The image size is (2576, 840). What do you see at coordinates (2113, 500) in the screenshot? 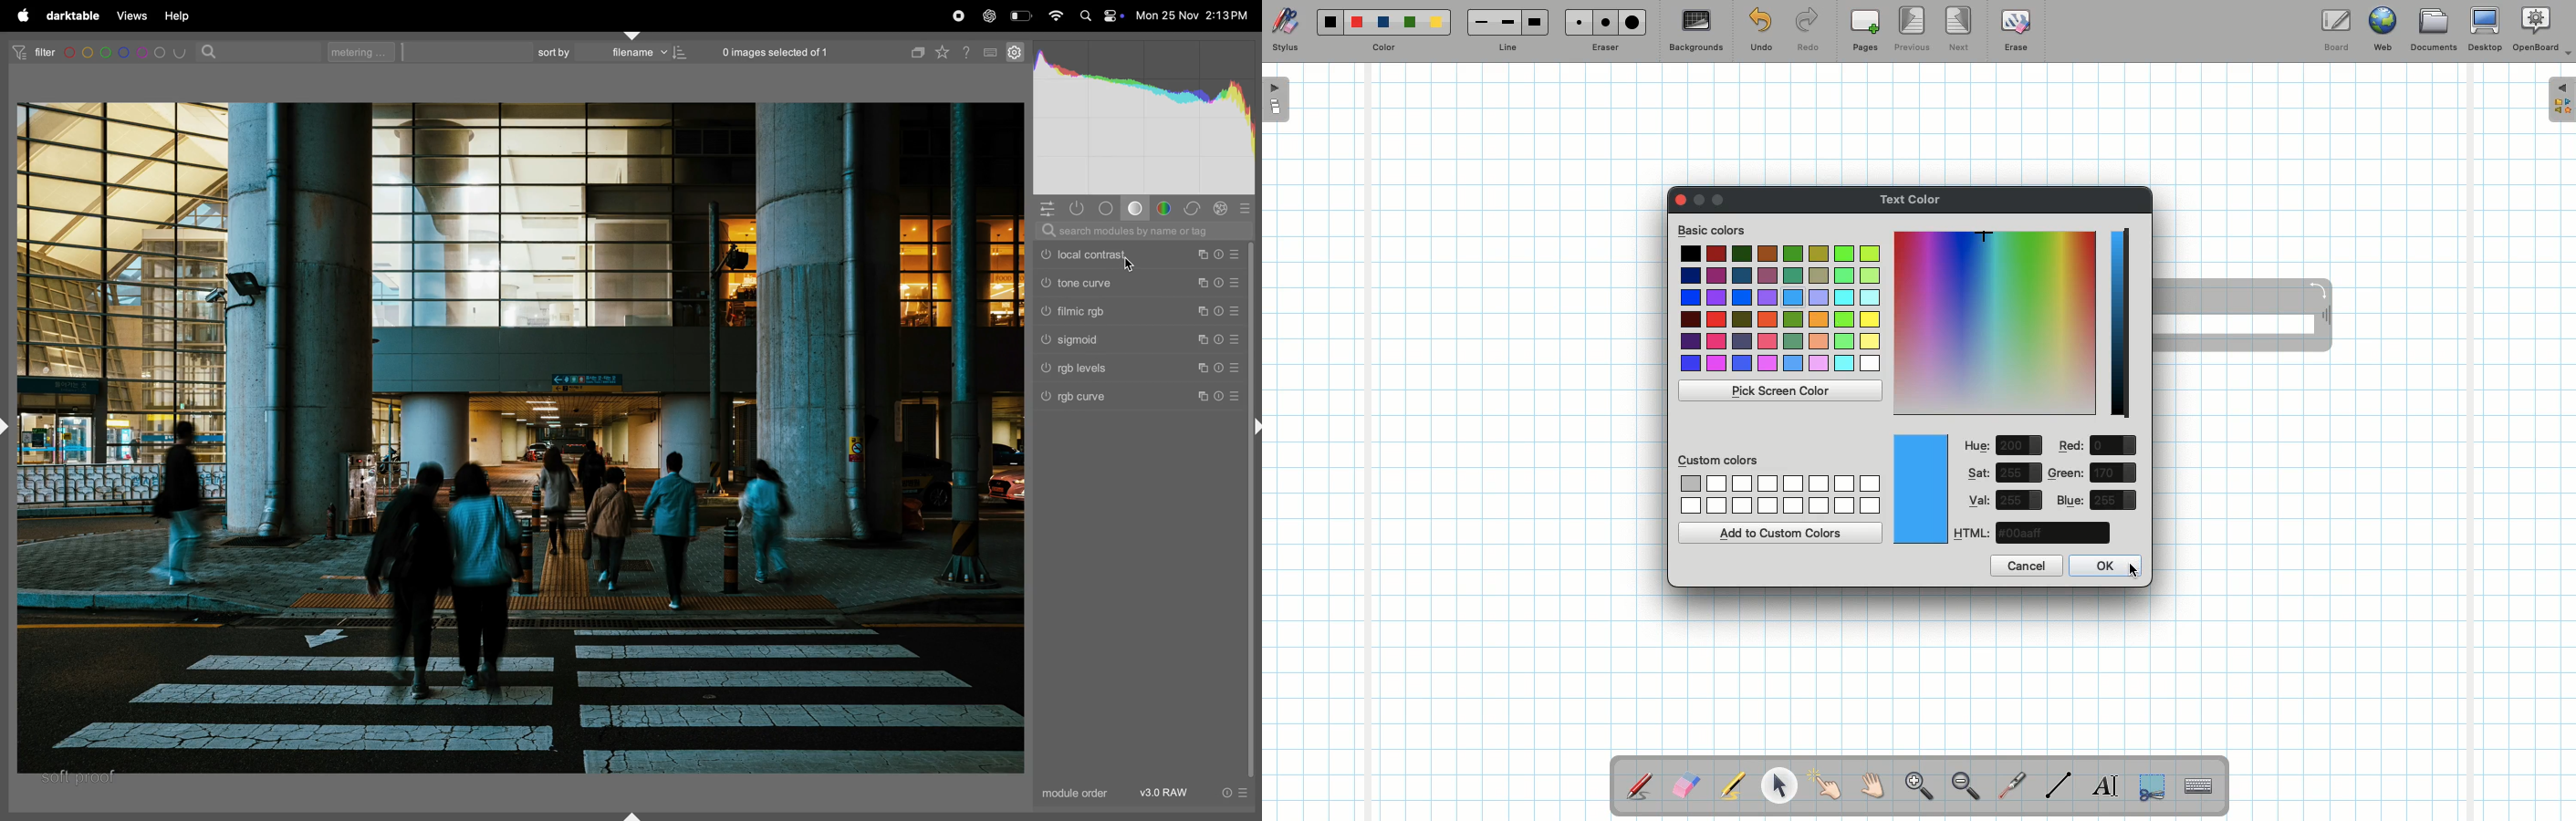
I see `value` at bounding box center [2113, 500].